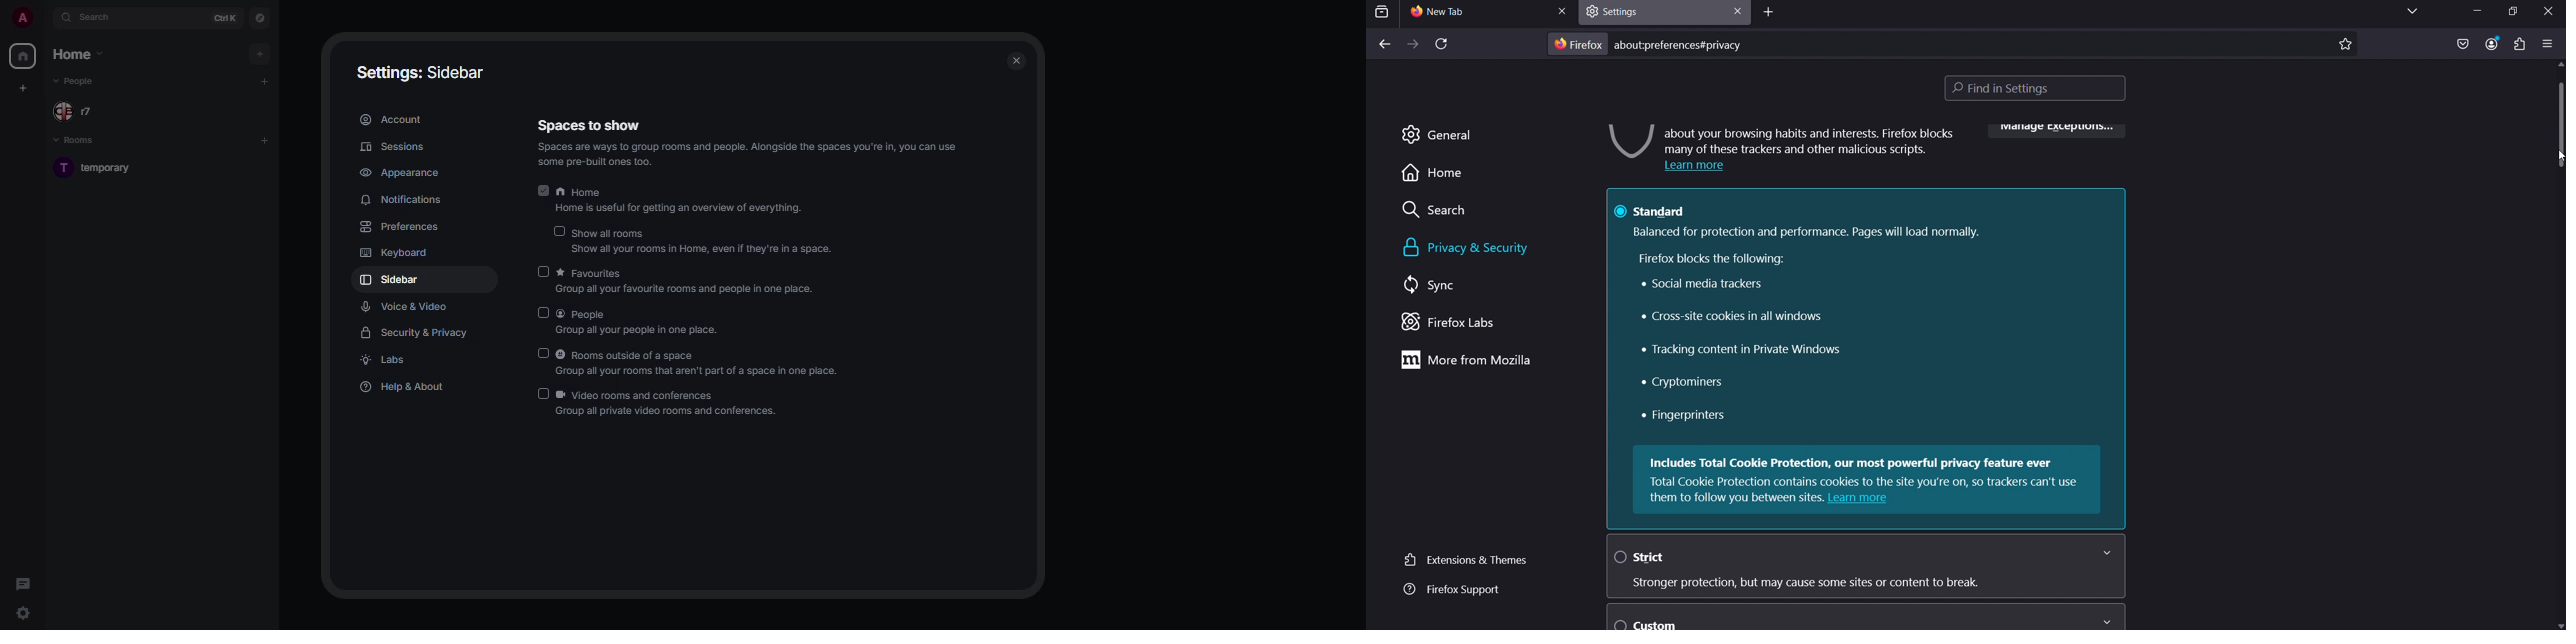  I want to click on expand, so click(45, 19).